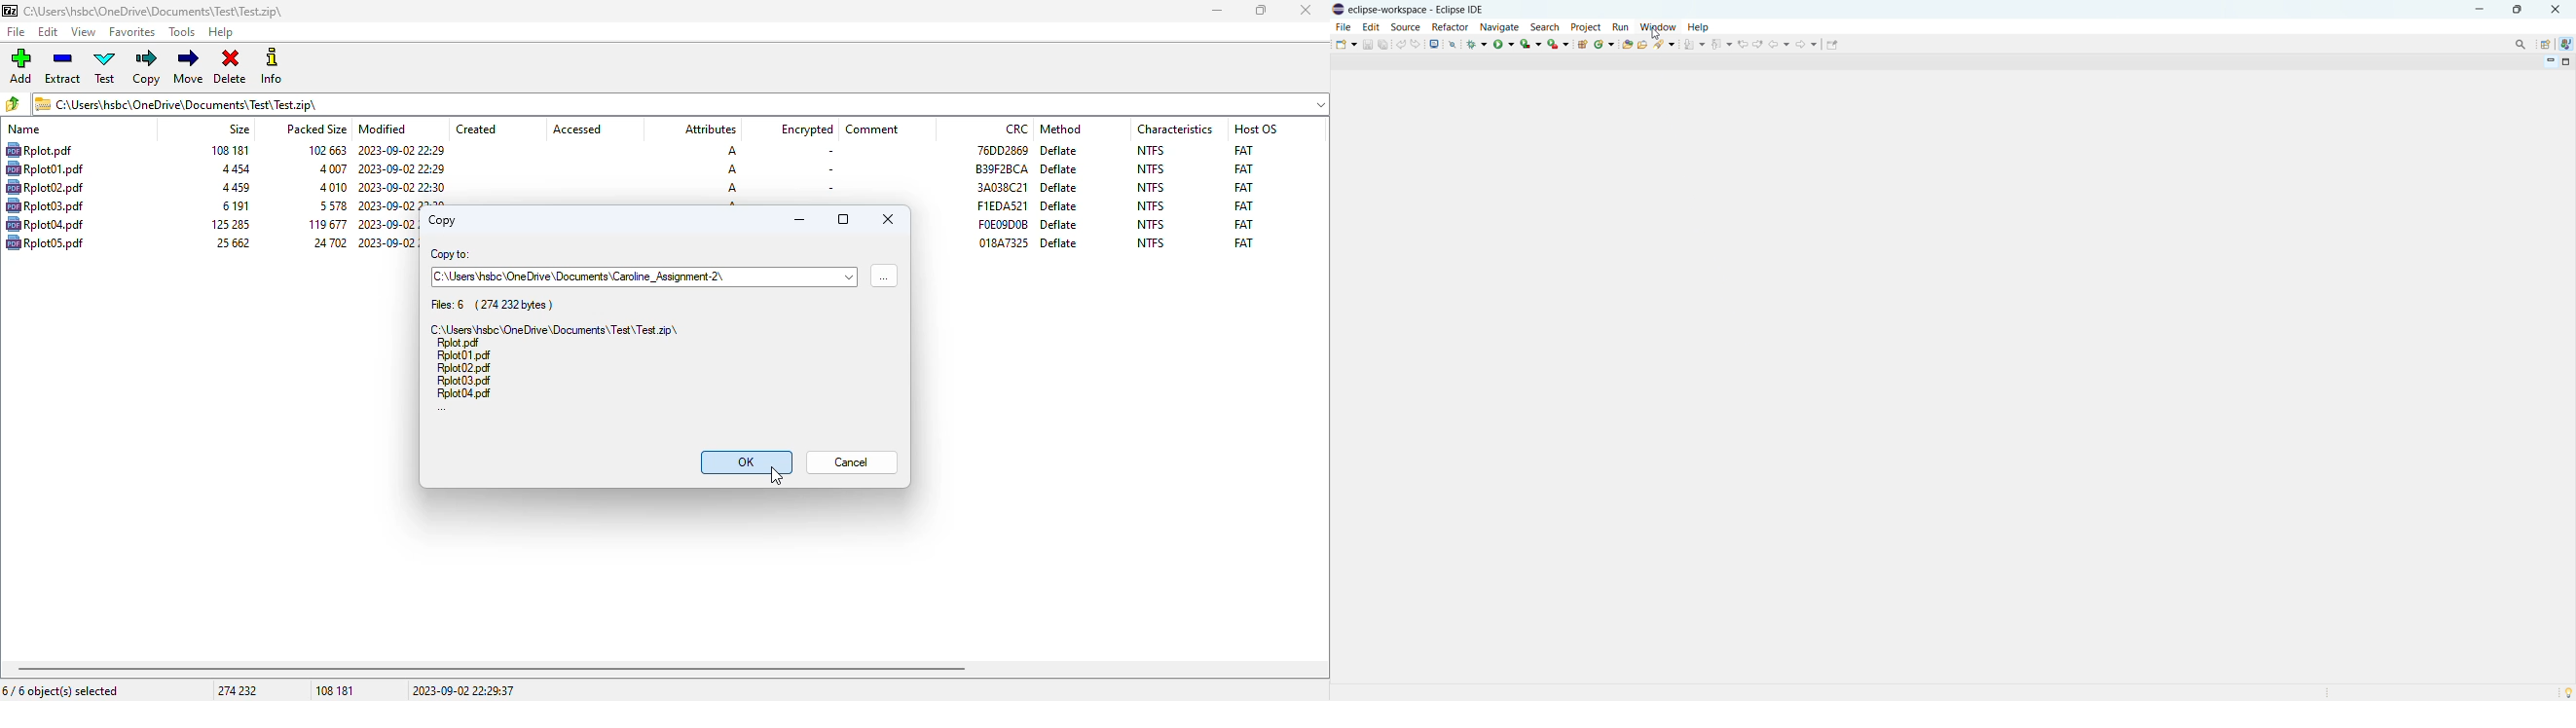  Describe the element at coordinates (1582, 44) in the screenshot. I see `new java package` at that location.